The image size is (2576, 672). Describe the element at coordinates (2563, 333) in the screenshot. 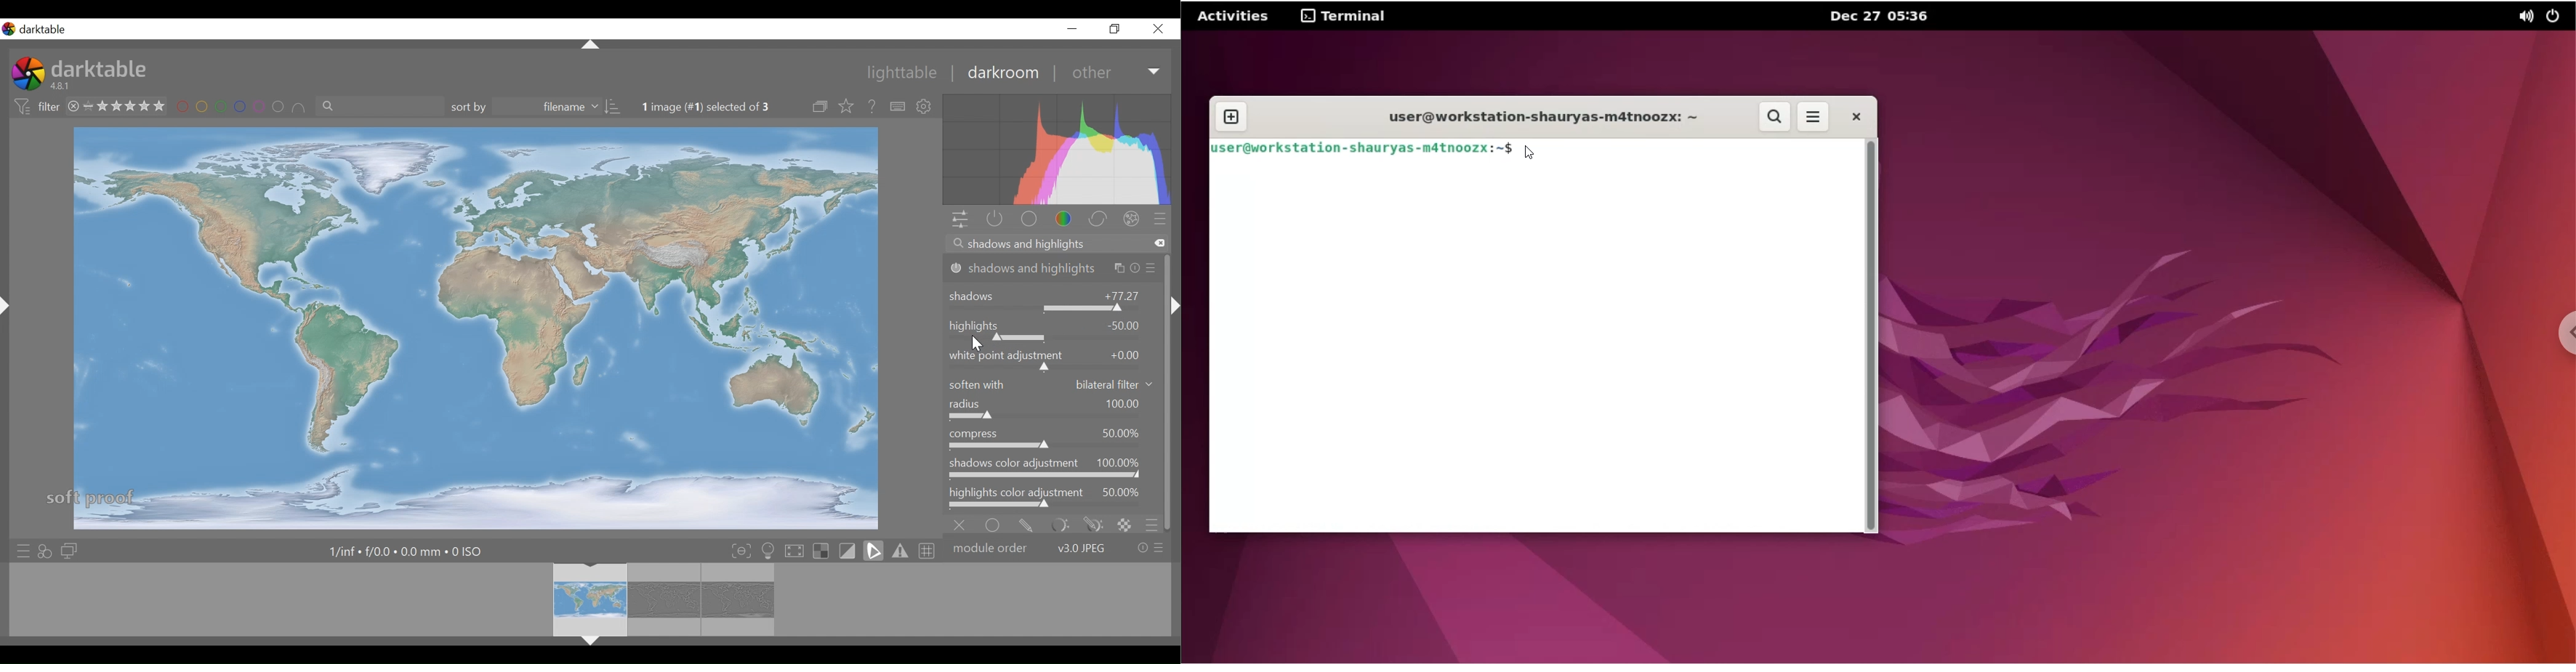

I see `chrome options` at that location.